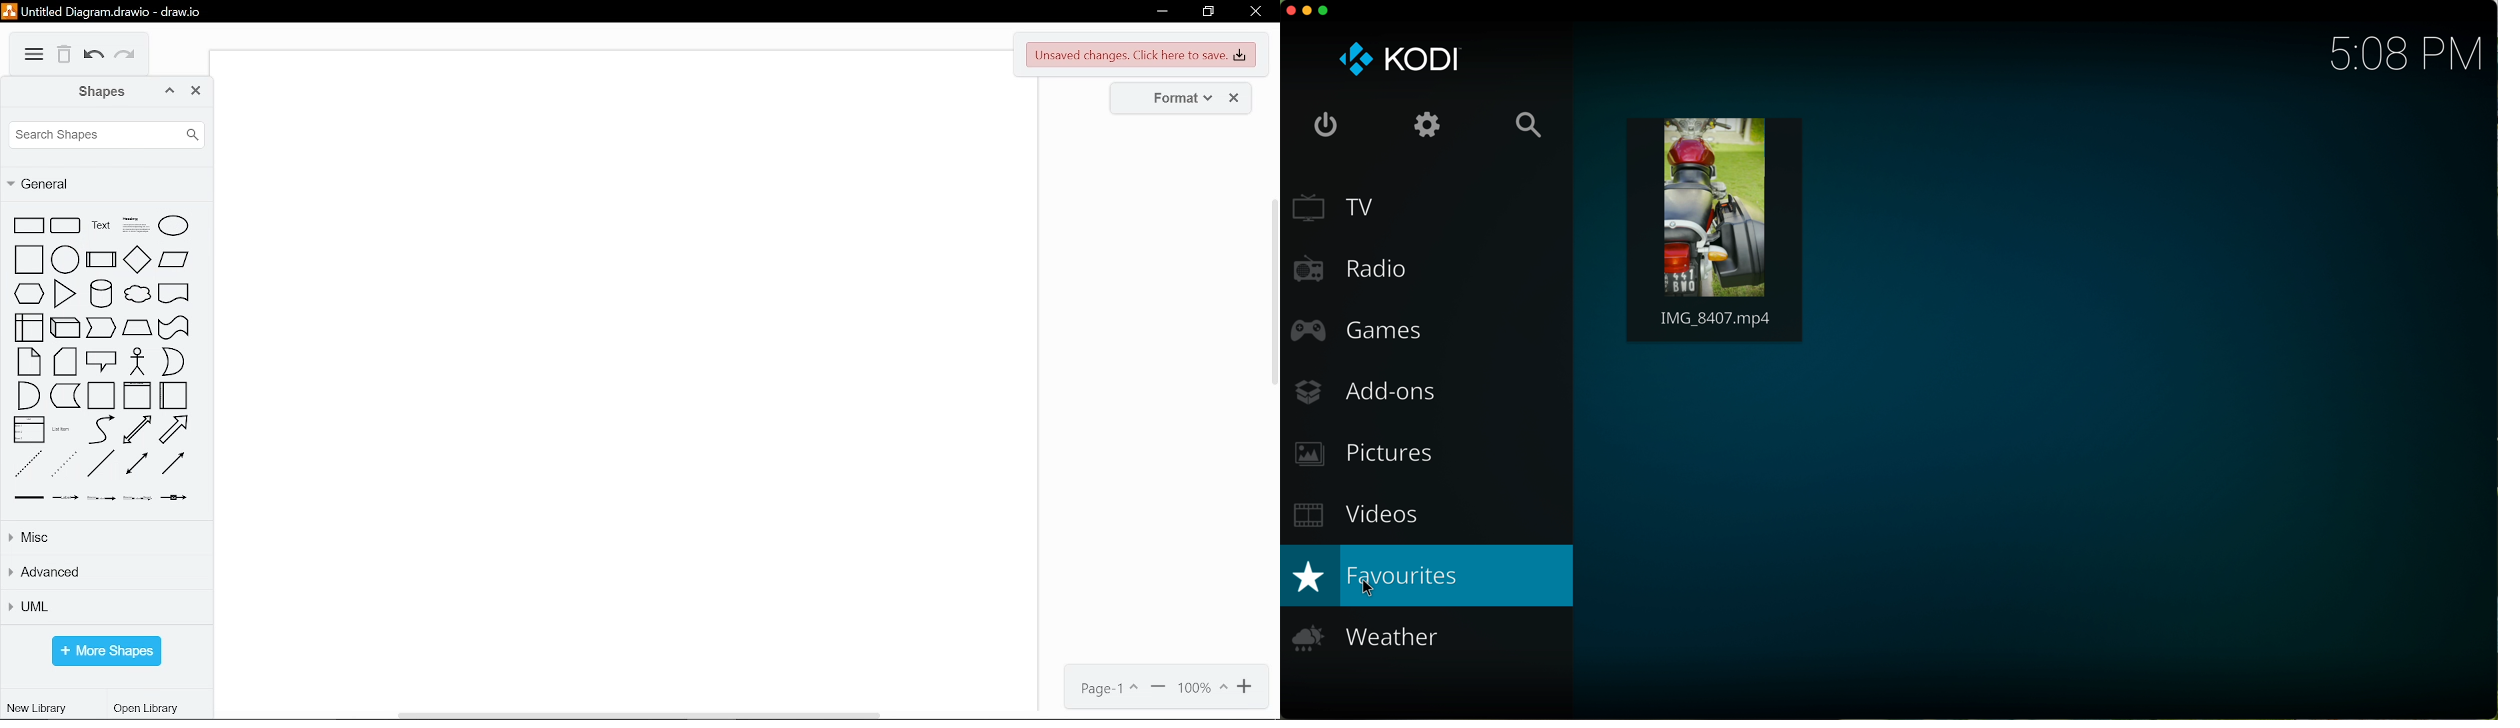 This screenshot has height=728, width=2520. Describe the element at coordinates (136, 465) in the screenshot. I see `bidirectional connector` at that location.